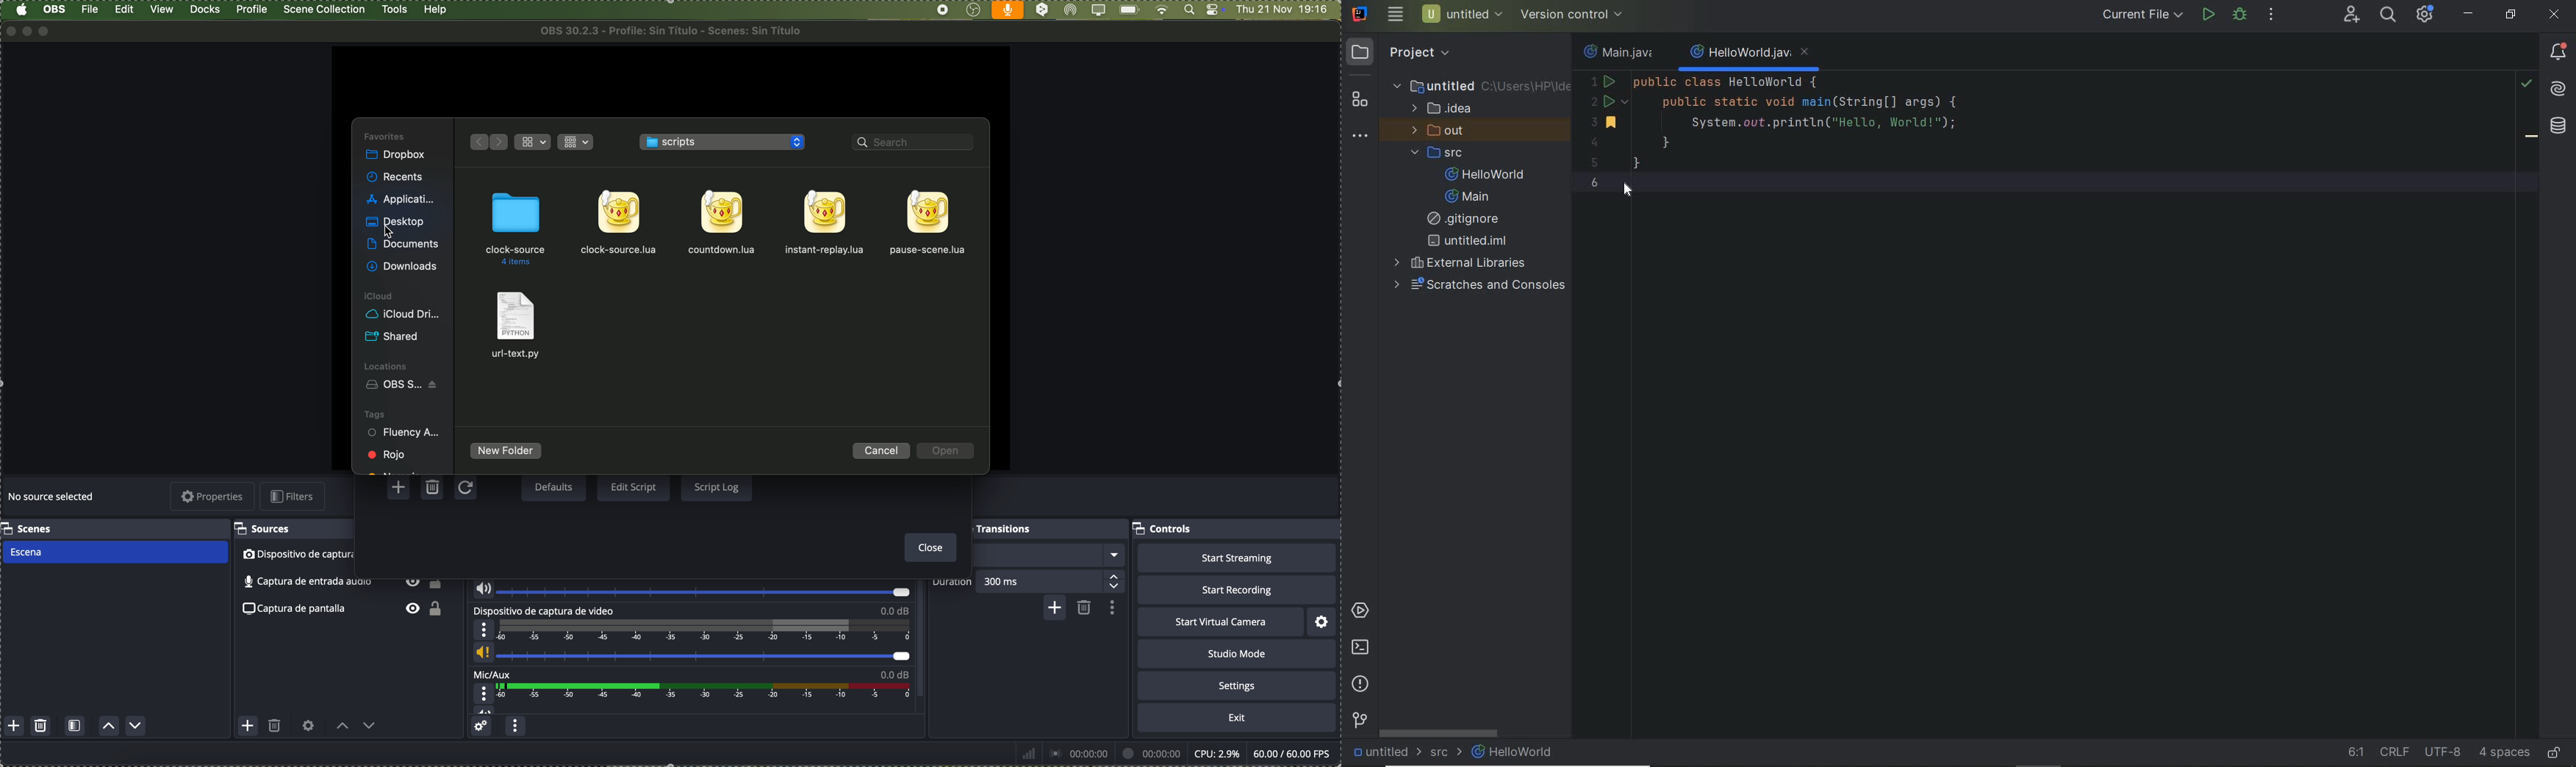 Image resolution: width=2576 pixels, height=784 pixels. What do you see at coordinates (388, 232) in the screenshot?
I see `cursor` at bounding box center [388, 232].